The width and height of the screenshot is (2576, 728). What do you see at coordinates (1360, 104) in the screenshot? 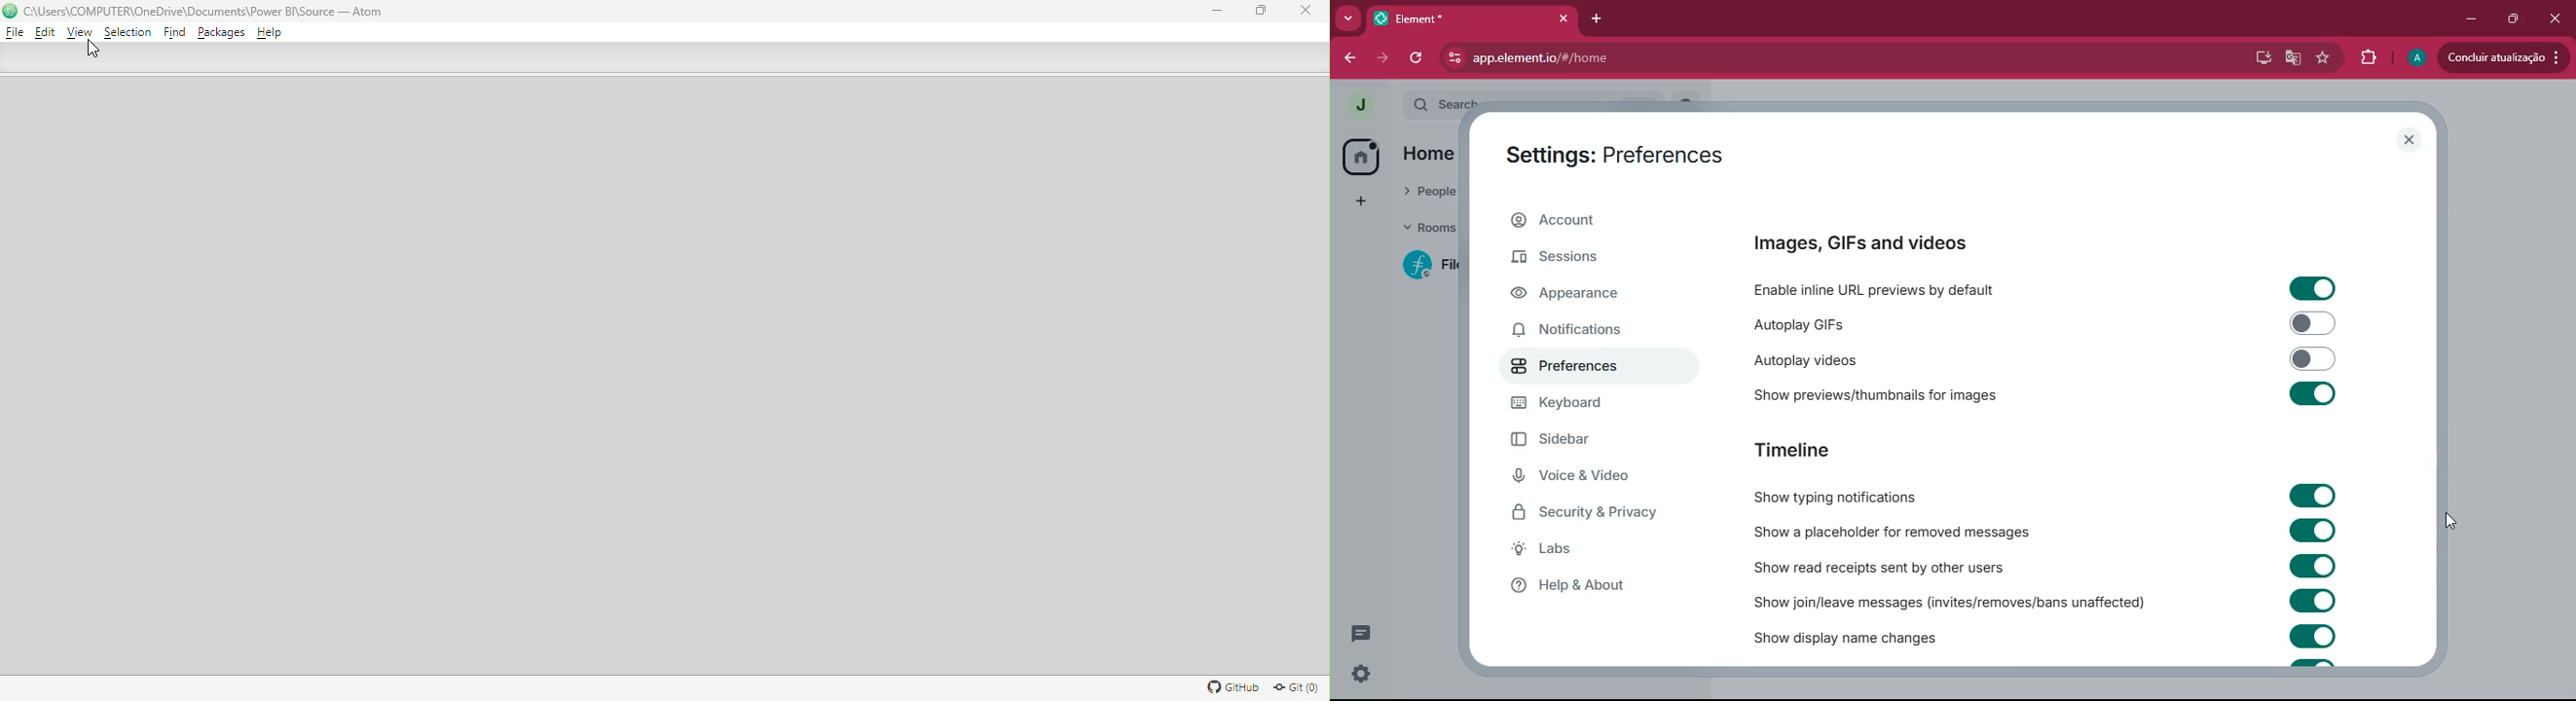
I see `profile picture` at bounding box center [1360, 104].